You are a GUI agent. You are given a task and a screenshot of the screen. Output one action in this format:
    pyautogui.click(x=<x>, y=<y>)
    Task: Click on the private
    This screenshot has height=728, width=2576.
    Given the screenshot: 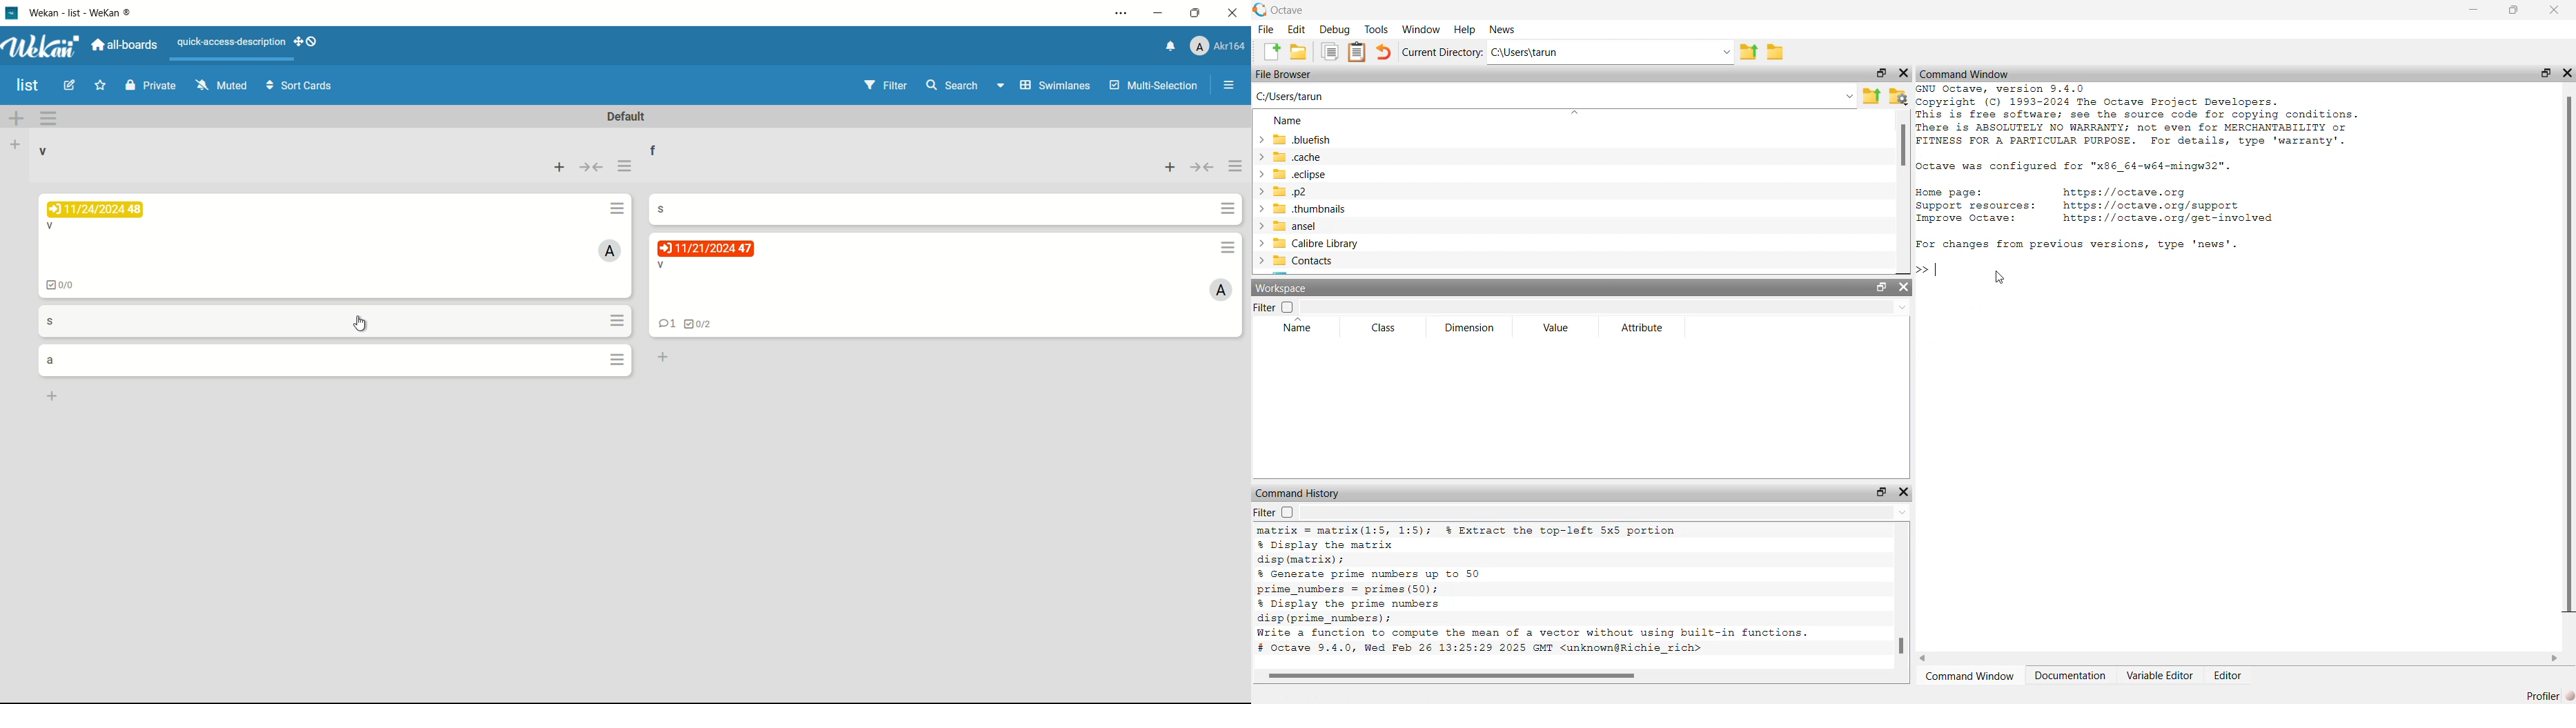 What is the action you would take?
    pyautogui.click(x=150, y=85)
    